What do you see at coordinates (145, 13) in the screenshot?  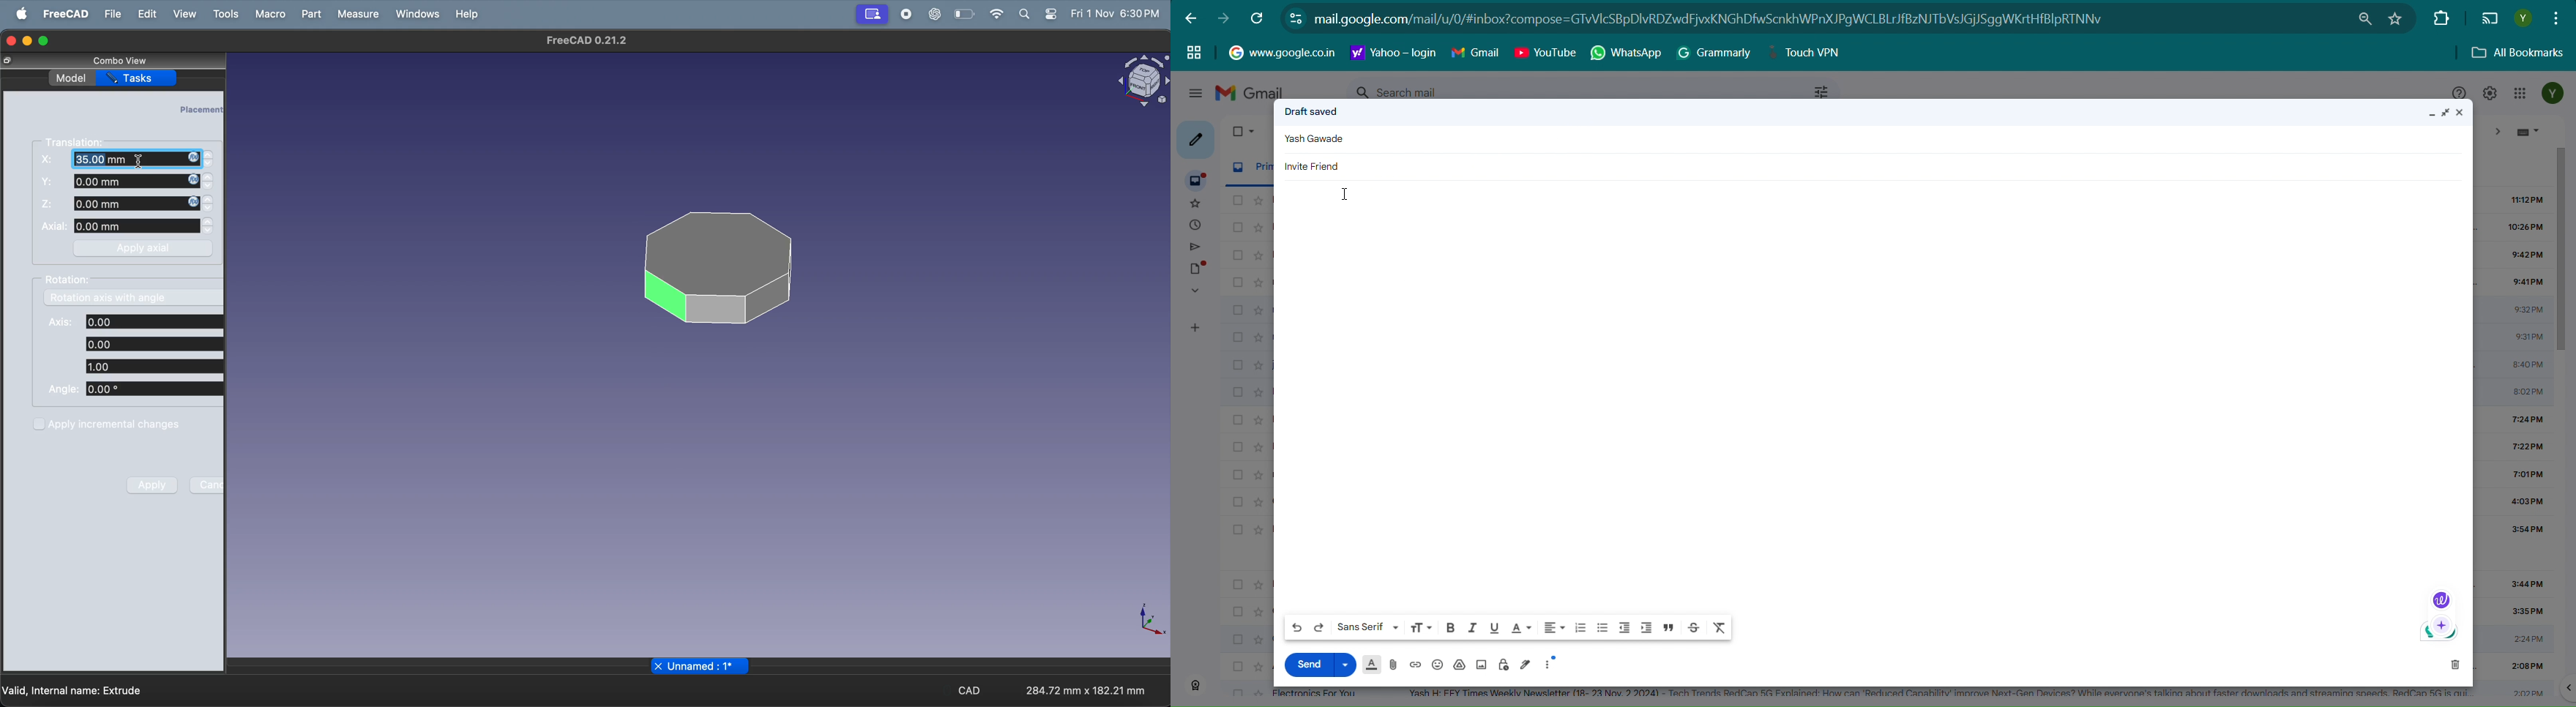 I see `edit` at bounding box center [145, 13].